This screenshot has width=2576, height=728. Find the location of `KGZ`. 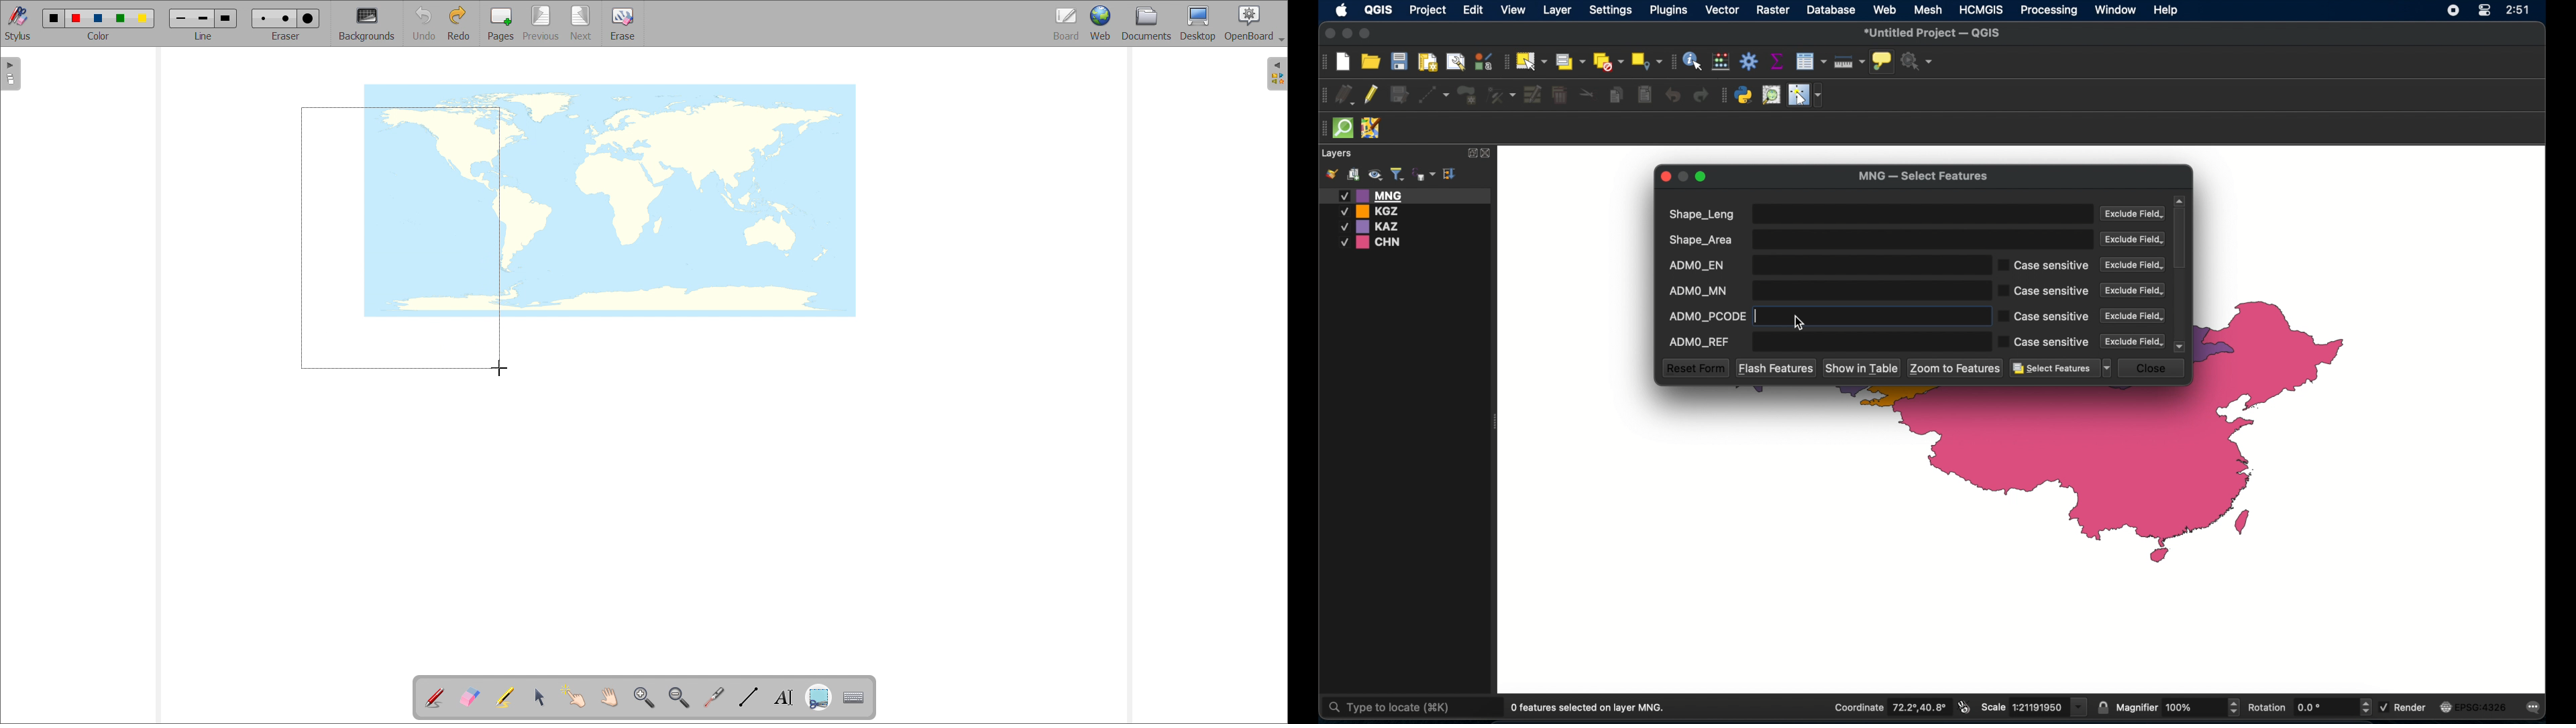

KGZ is located at coordinates (1373, 211).